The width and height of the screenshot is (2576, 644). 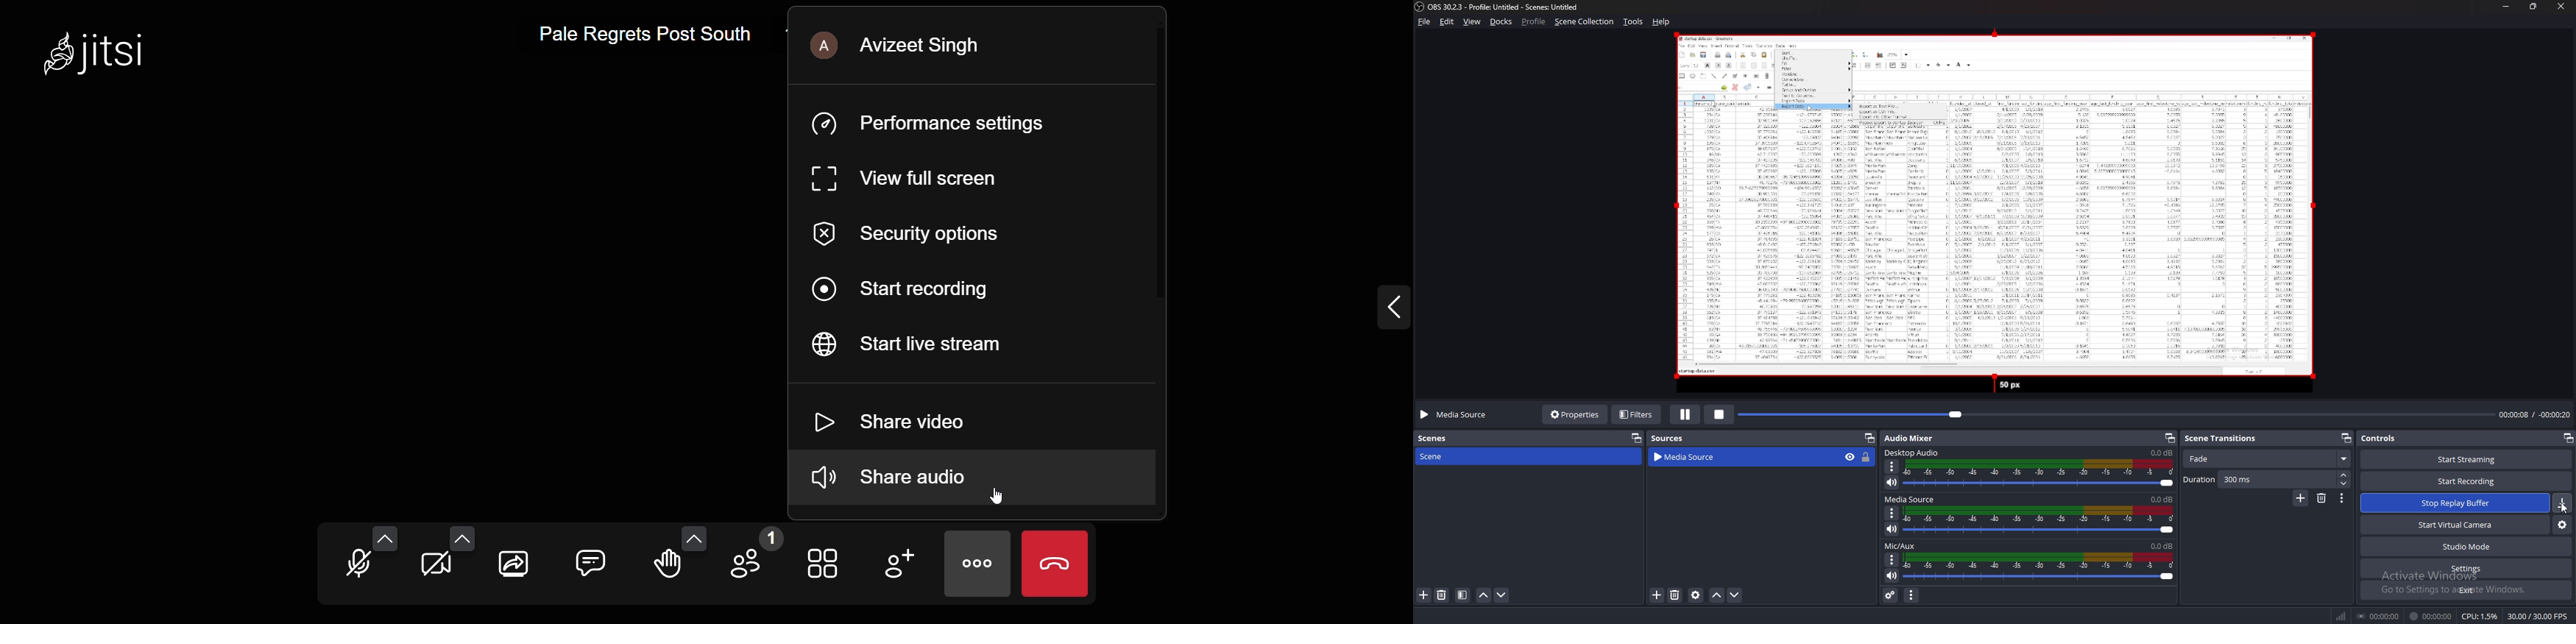 What do you see at coordinates (1731, 457) in the screenshot?
I see `media source` at bounding box center [1731, 457].